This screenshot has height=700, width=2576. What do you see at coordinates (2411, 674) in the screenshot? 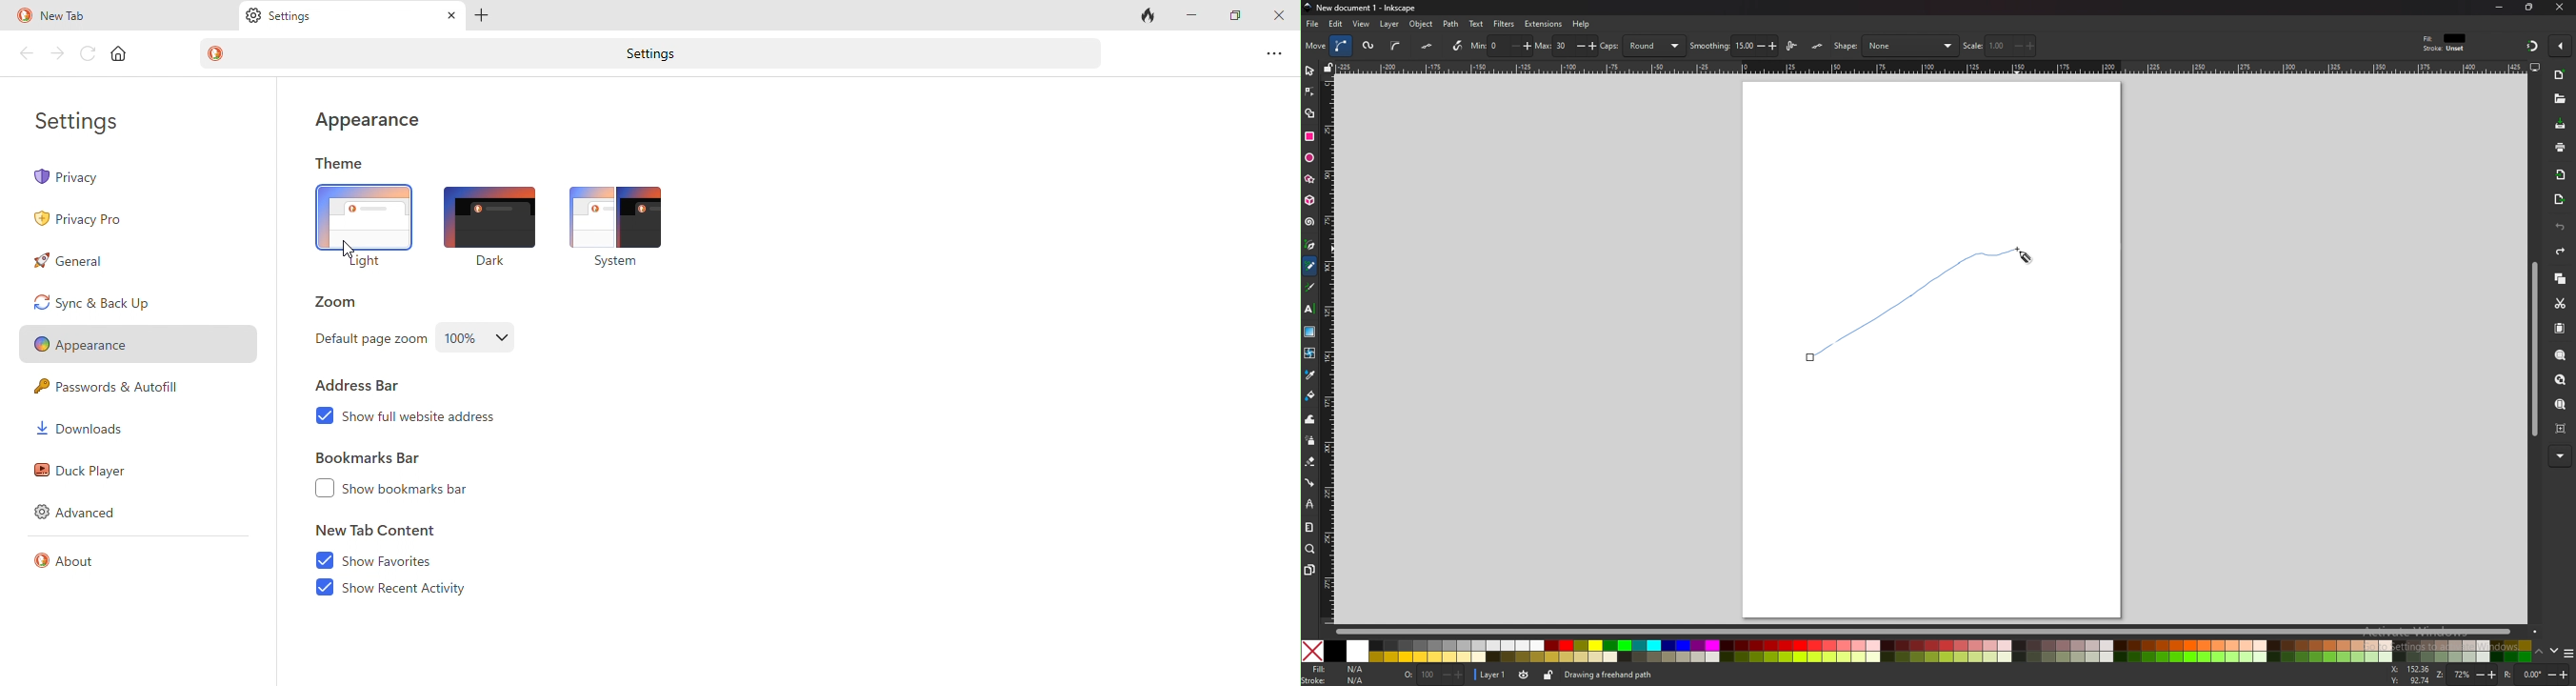
I see `cursor coordinates` at bounding box center [2411, 674].